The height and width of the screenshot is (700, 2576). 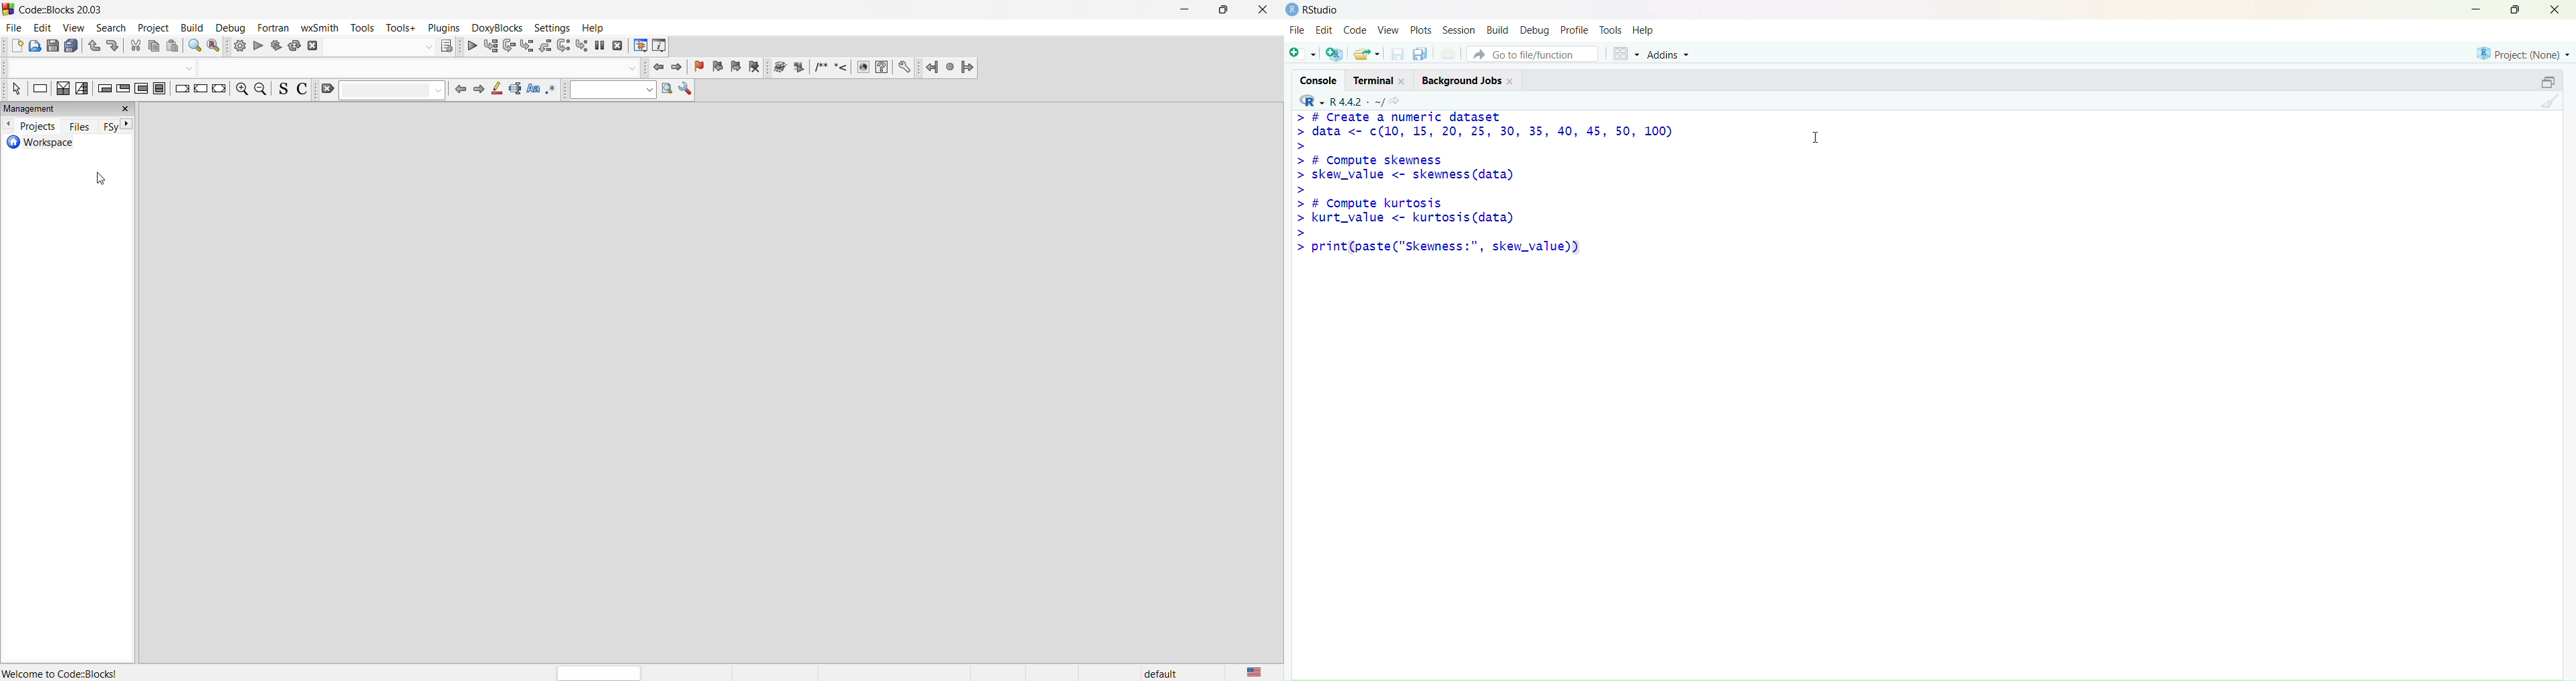 What do you see at coordinates (17, 47) in the screenshot?
I see `new file` at bounding box center [17, 47].